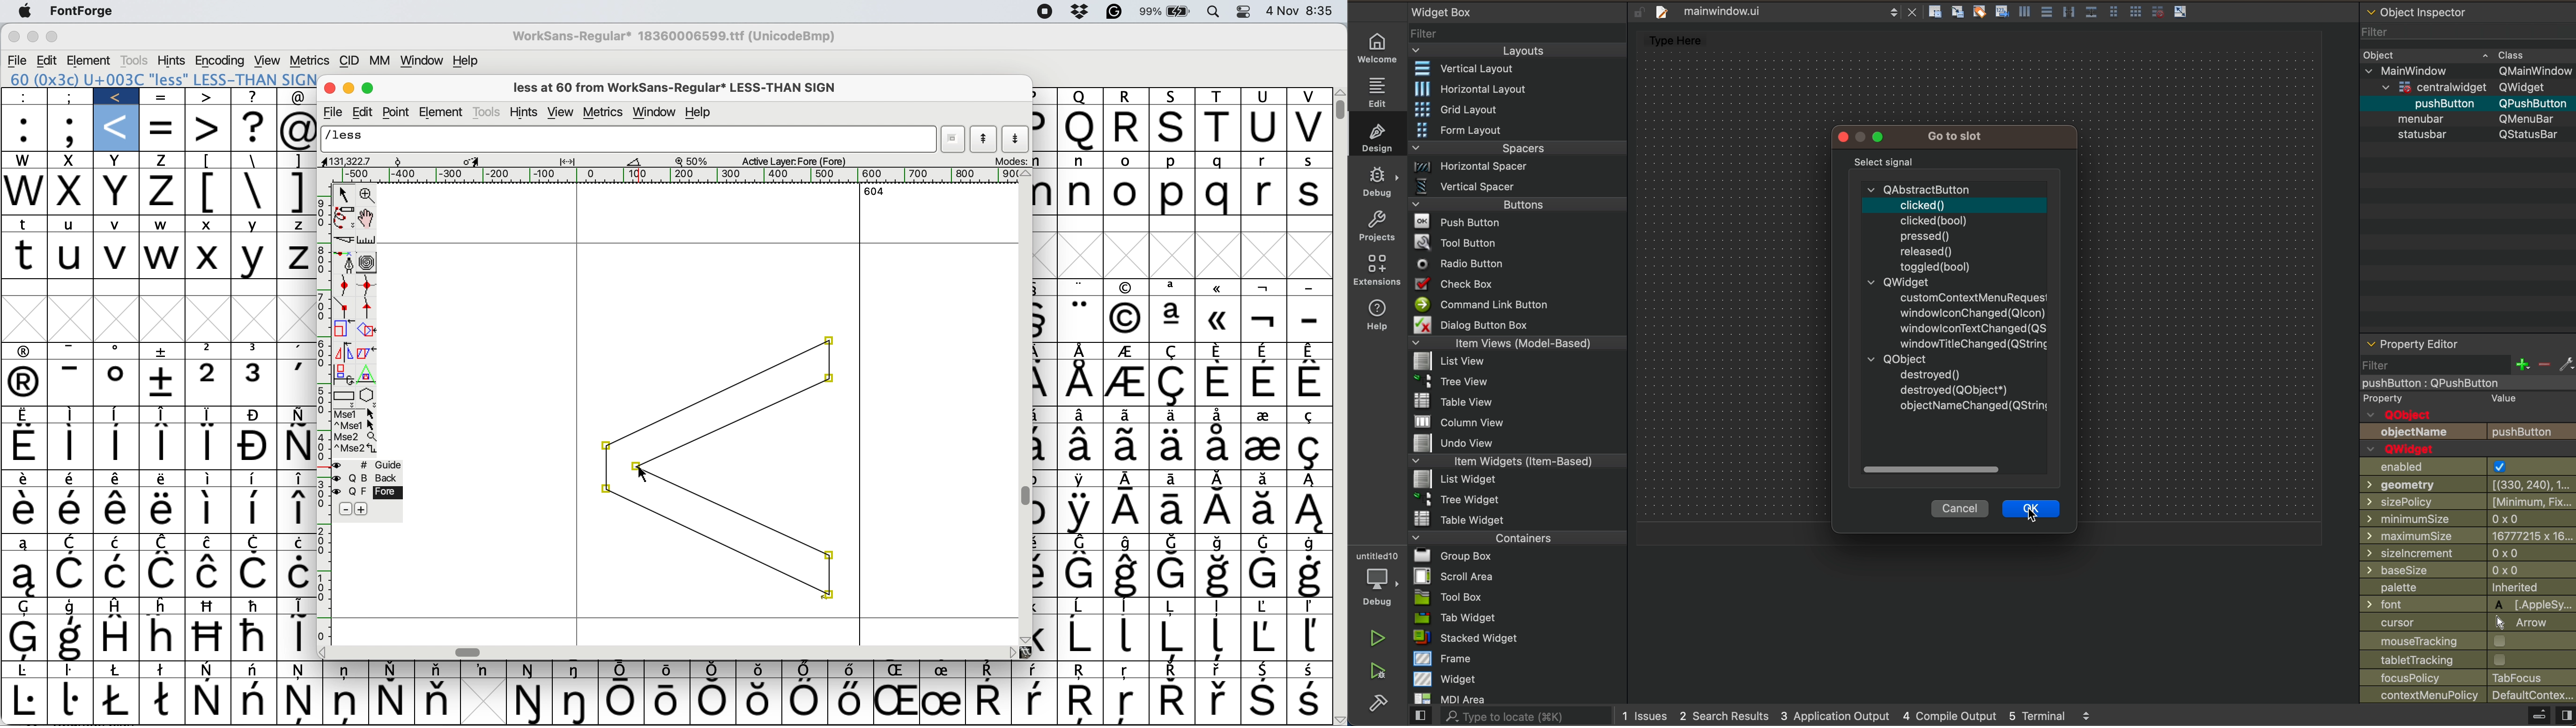 This screenshot has height=728, width=2576. Describe the element at coordinates (344, 329) in the screenshot. I see `scale glyph` at that location.